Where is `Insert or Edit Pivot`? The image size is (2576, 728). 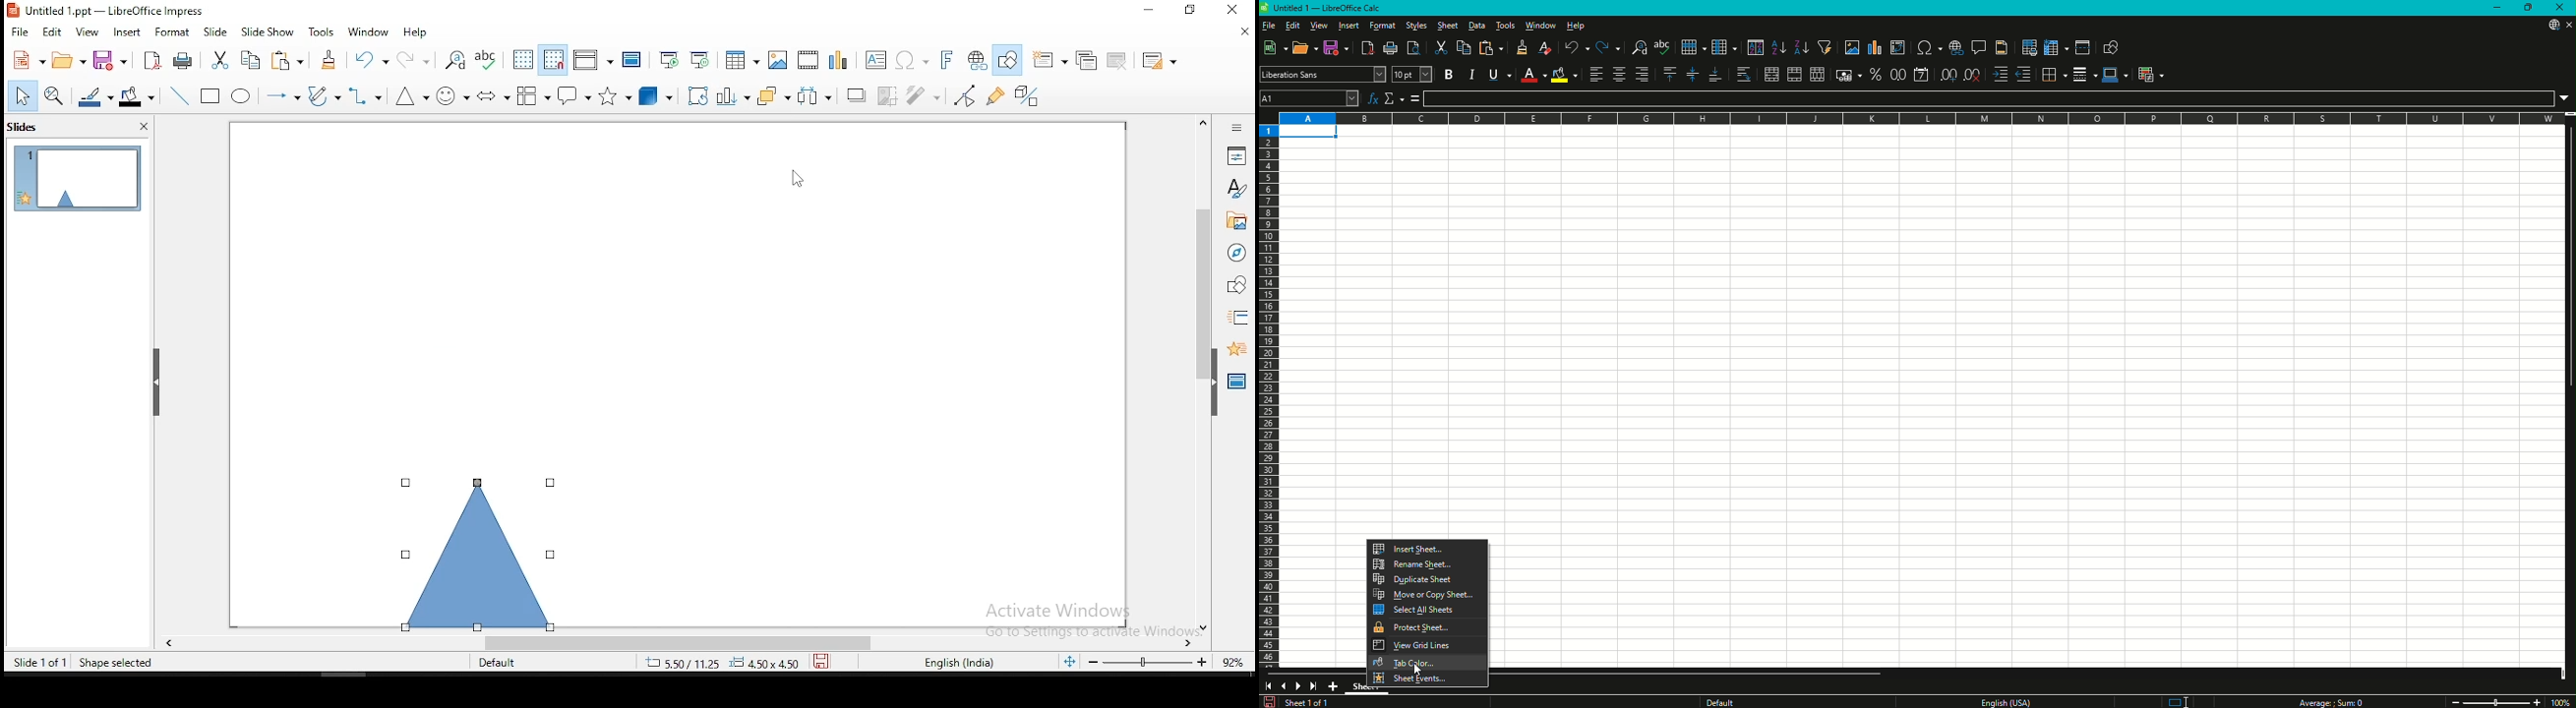 Insert or Edit Pivot is located at coordinates (1898, 47).